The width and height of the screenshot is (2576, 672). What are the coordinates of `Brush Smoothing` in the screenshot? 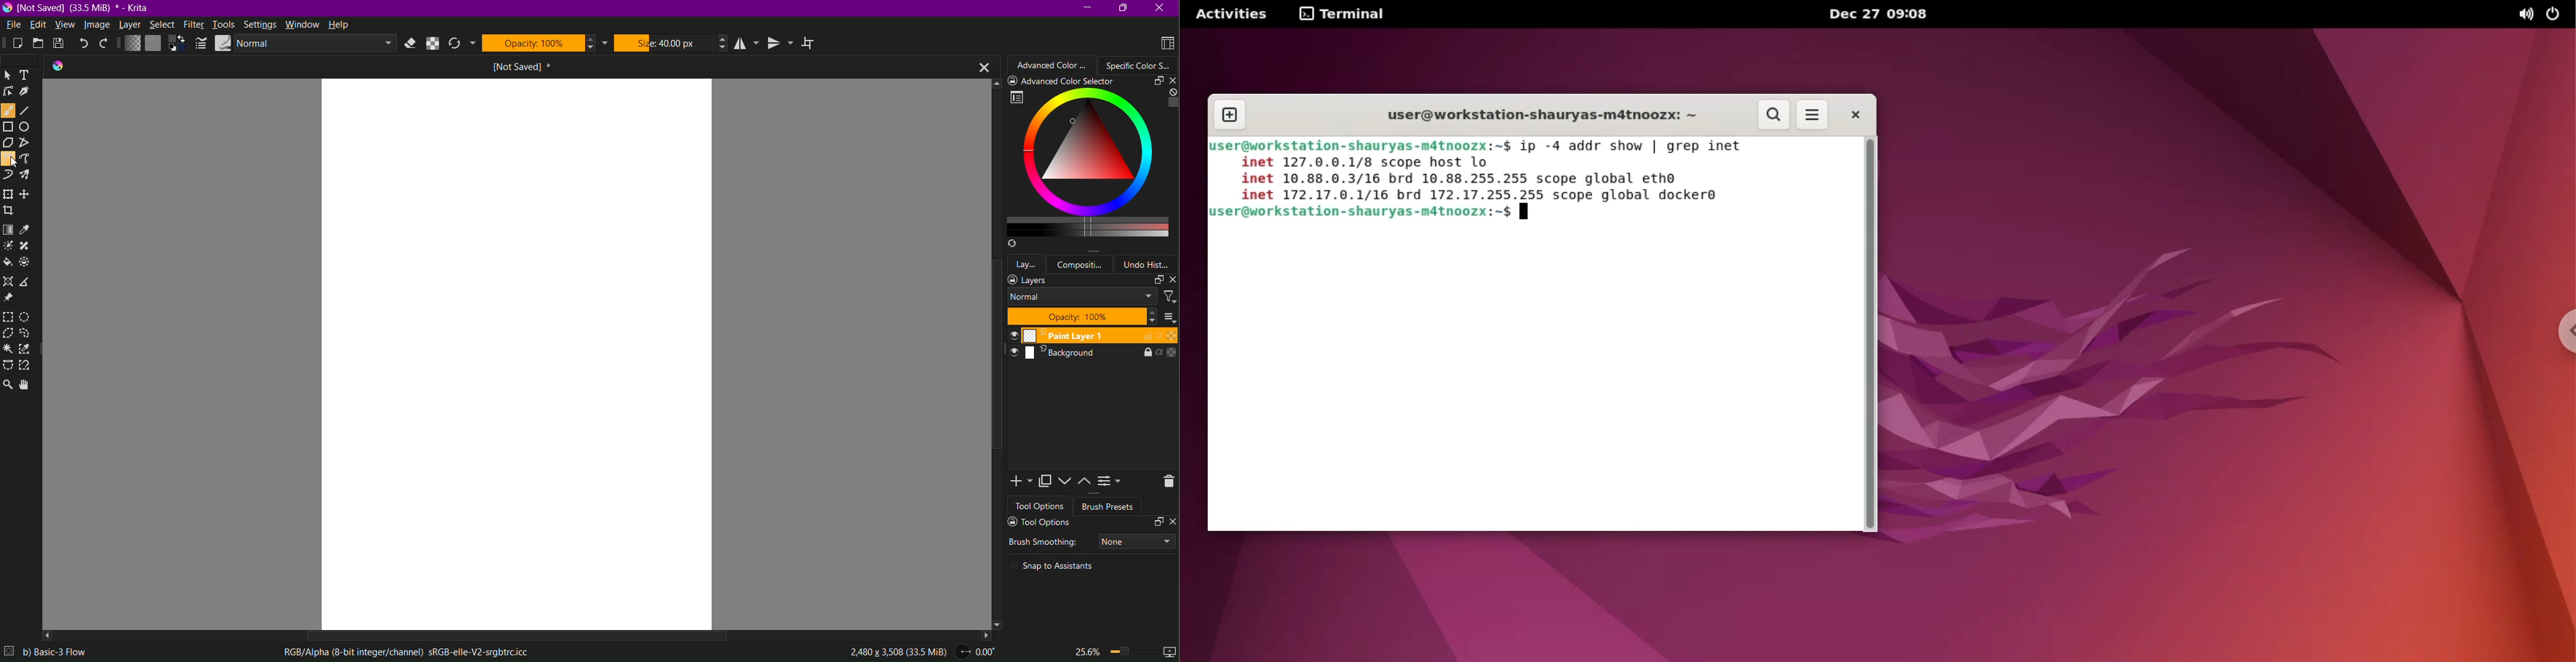 It's located at (1092, 541).